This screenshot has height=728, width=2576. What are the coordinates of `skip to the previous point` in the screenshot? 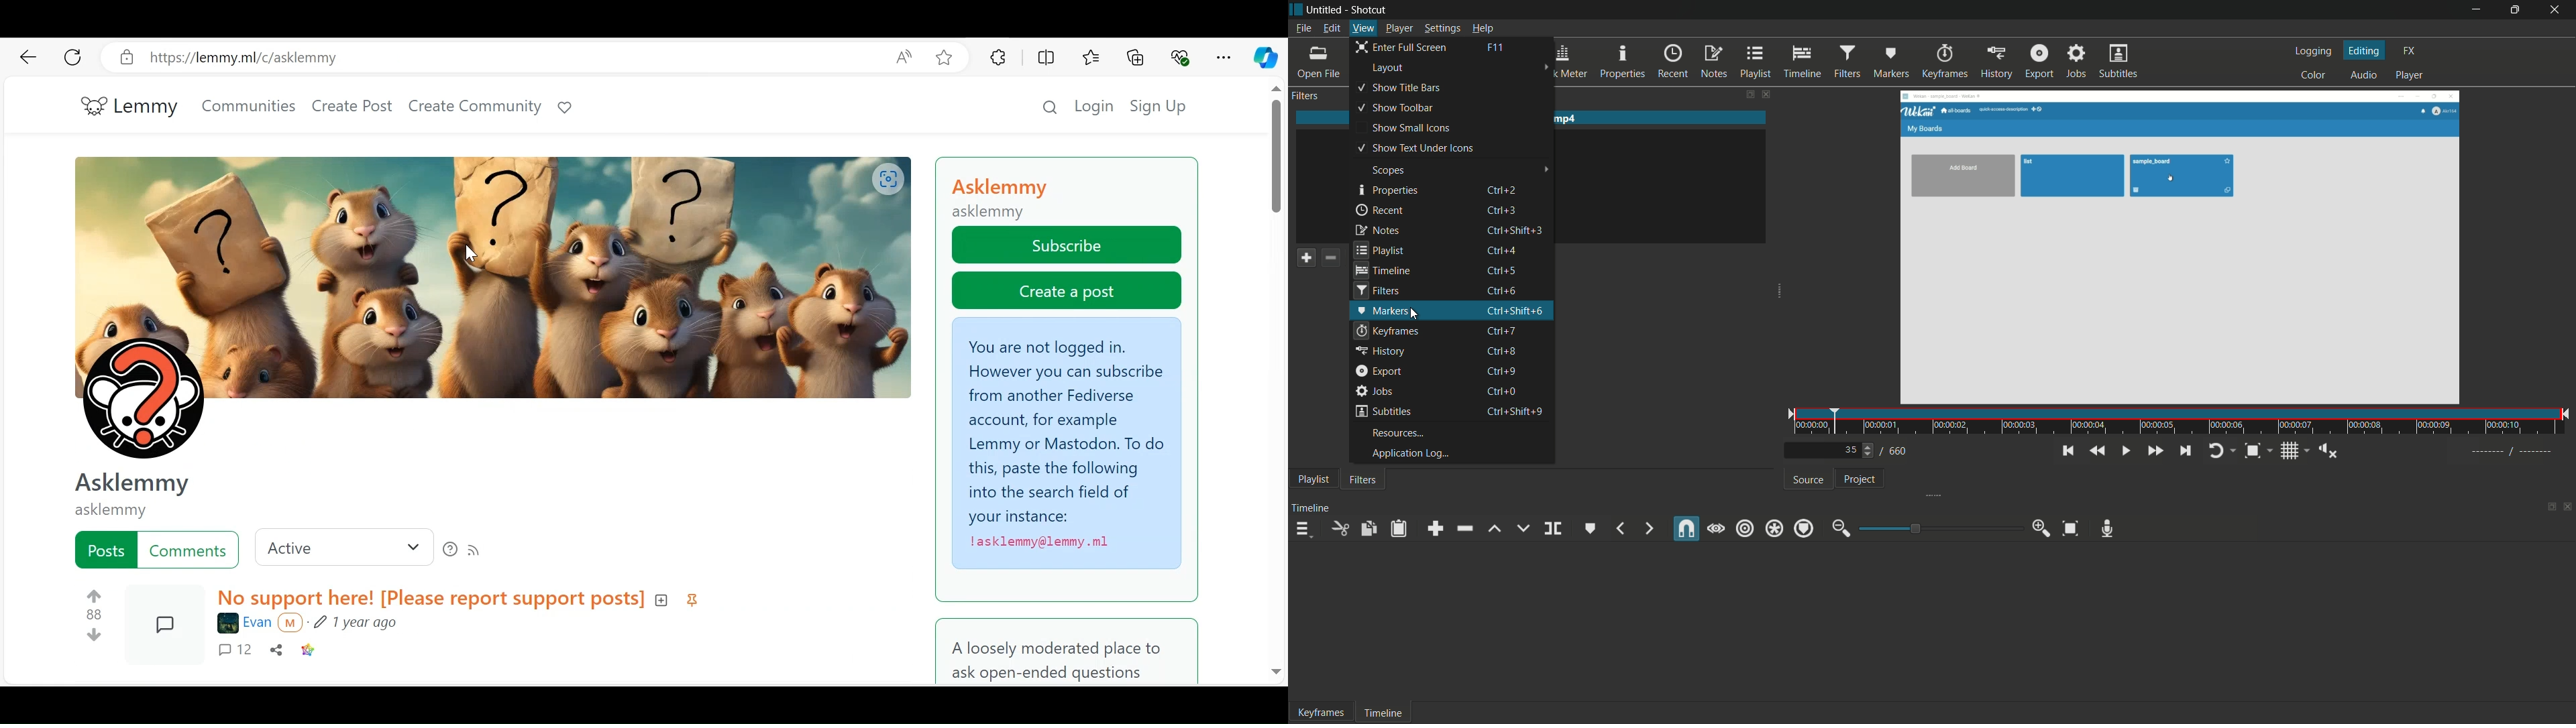 It's located at (2067, 451).